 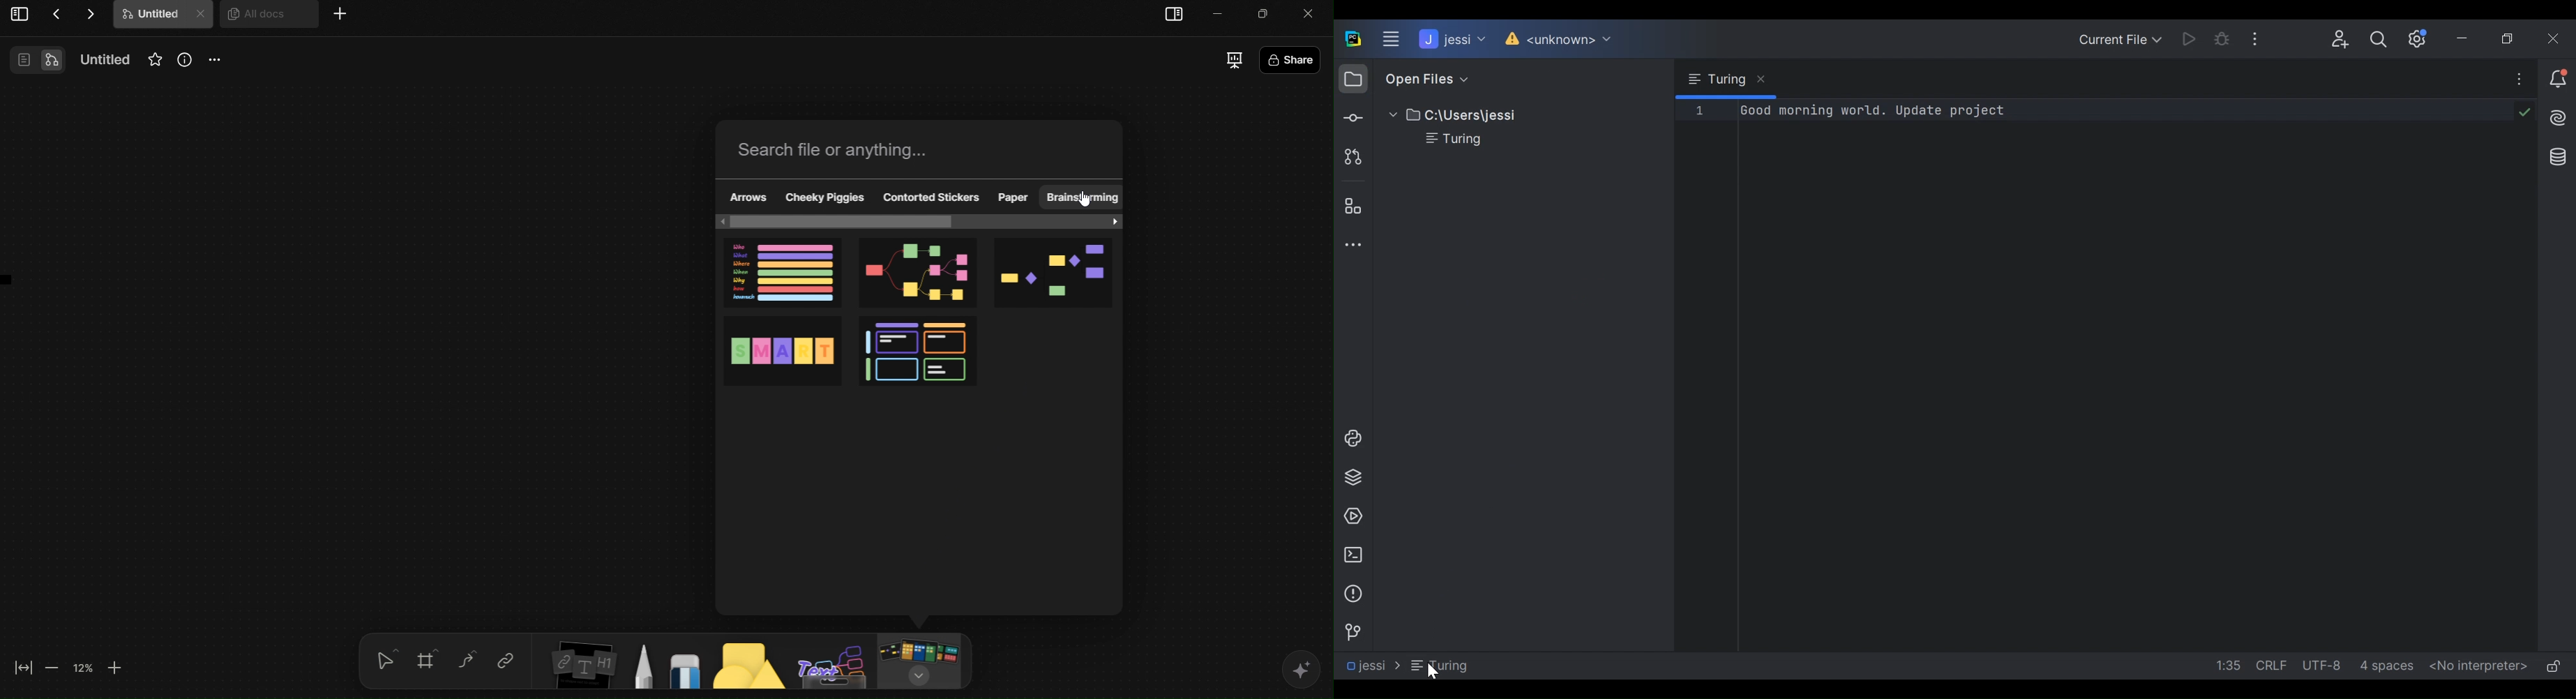 I want to click on Search, so click(x=2379, y=38).